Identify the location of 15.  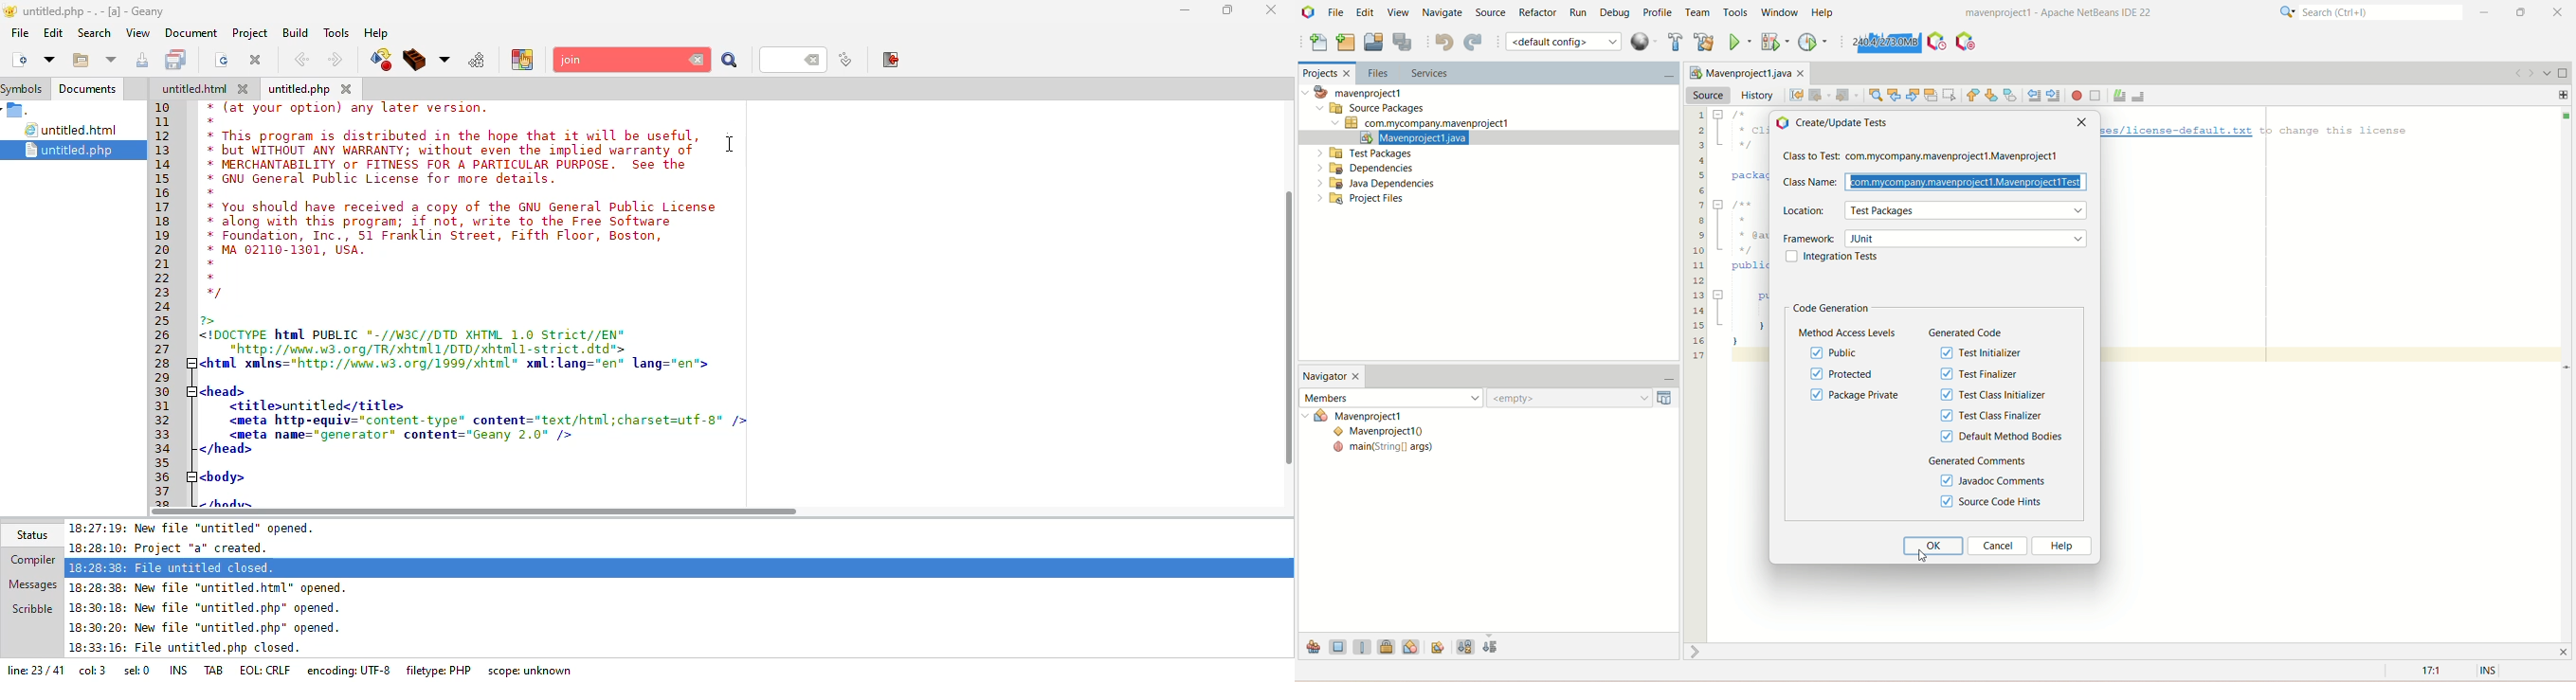
(169, 180).